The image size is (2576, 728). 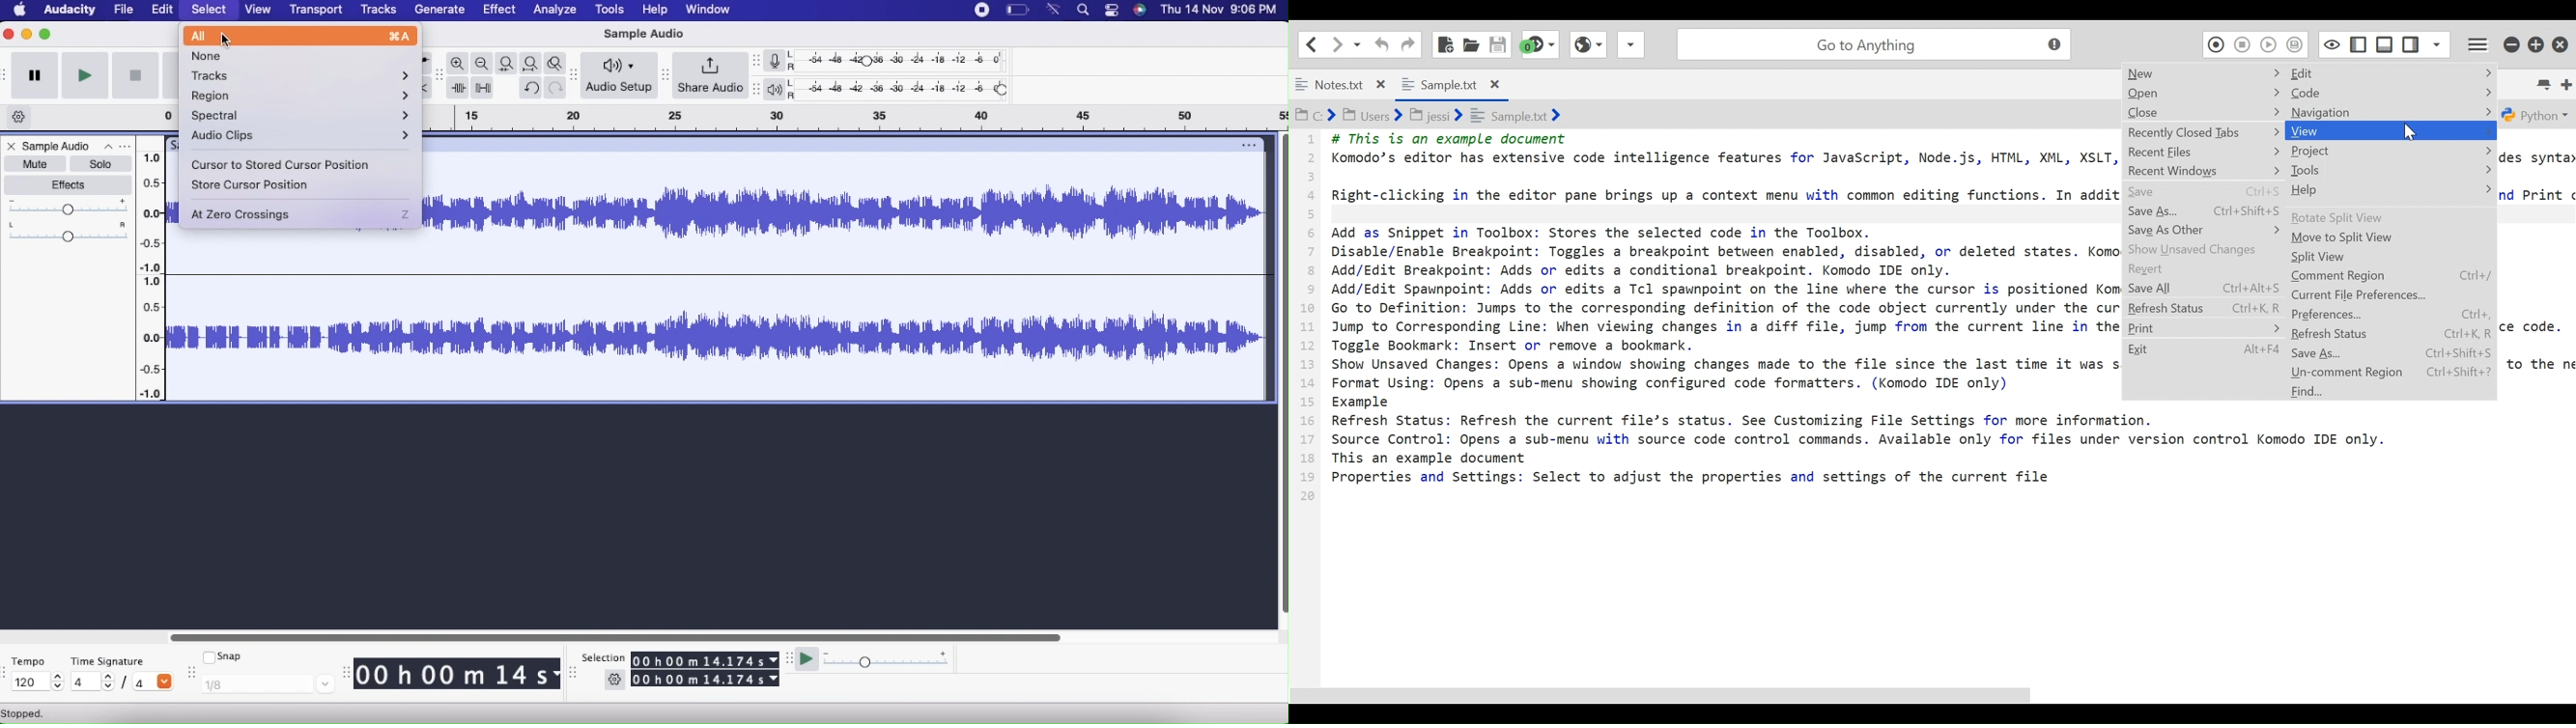 What do you see at coordinates (1446, 116) in the screenshot?
I see `C:> Users> jessi> sample.txt>` at bounding box center [1446, 116].